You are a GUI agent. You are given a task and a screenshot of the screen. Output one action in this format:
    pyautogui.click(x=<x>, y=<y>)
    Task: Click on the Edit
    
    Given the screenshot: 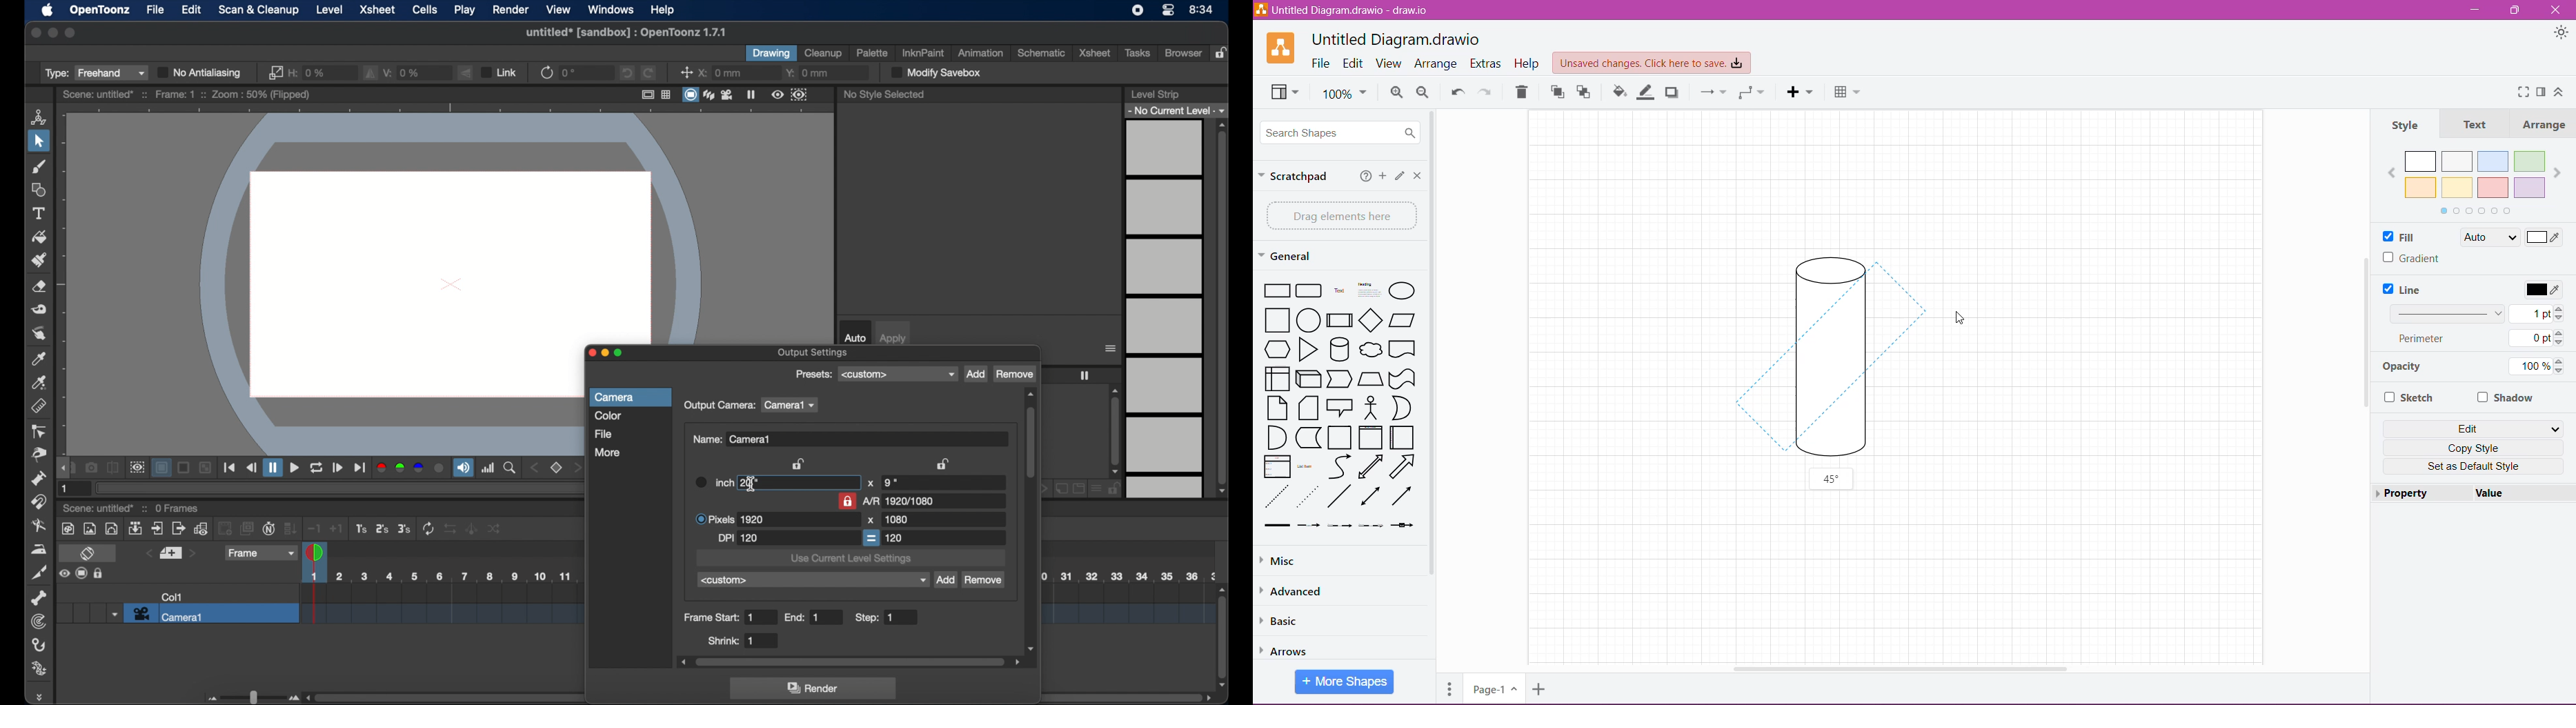 What is the action you would take?
    pyautogui.click(x=1398, y=176)
    